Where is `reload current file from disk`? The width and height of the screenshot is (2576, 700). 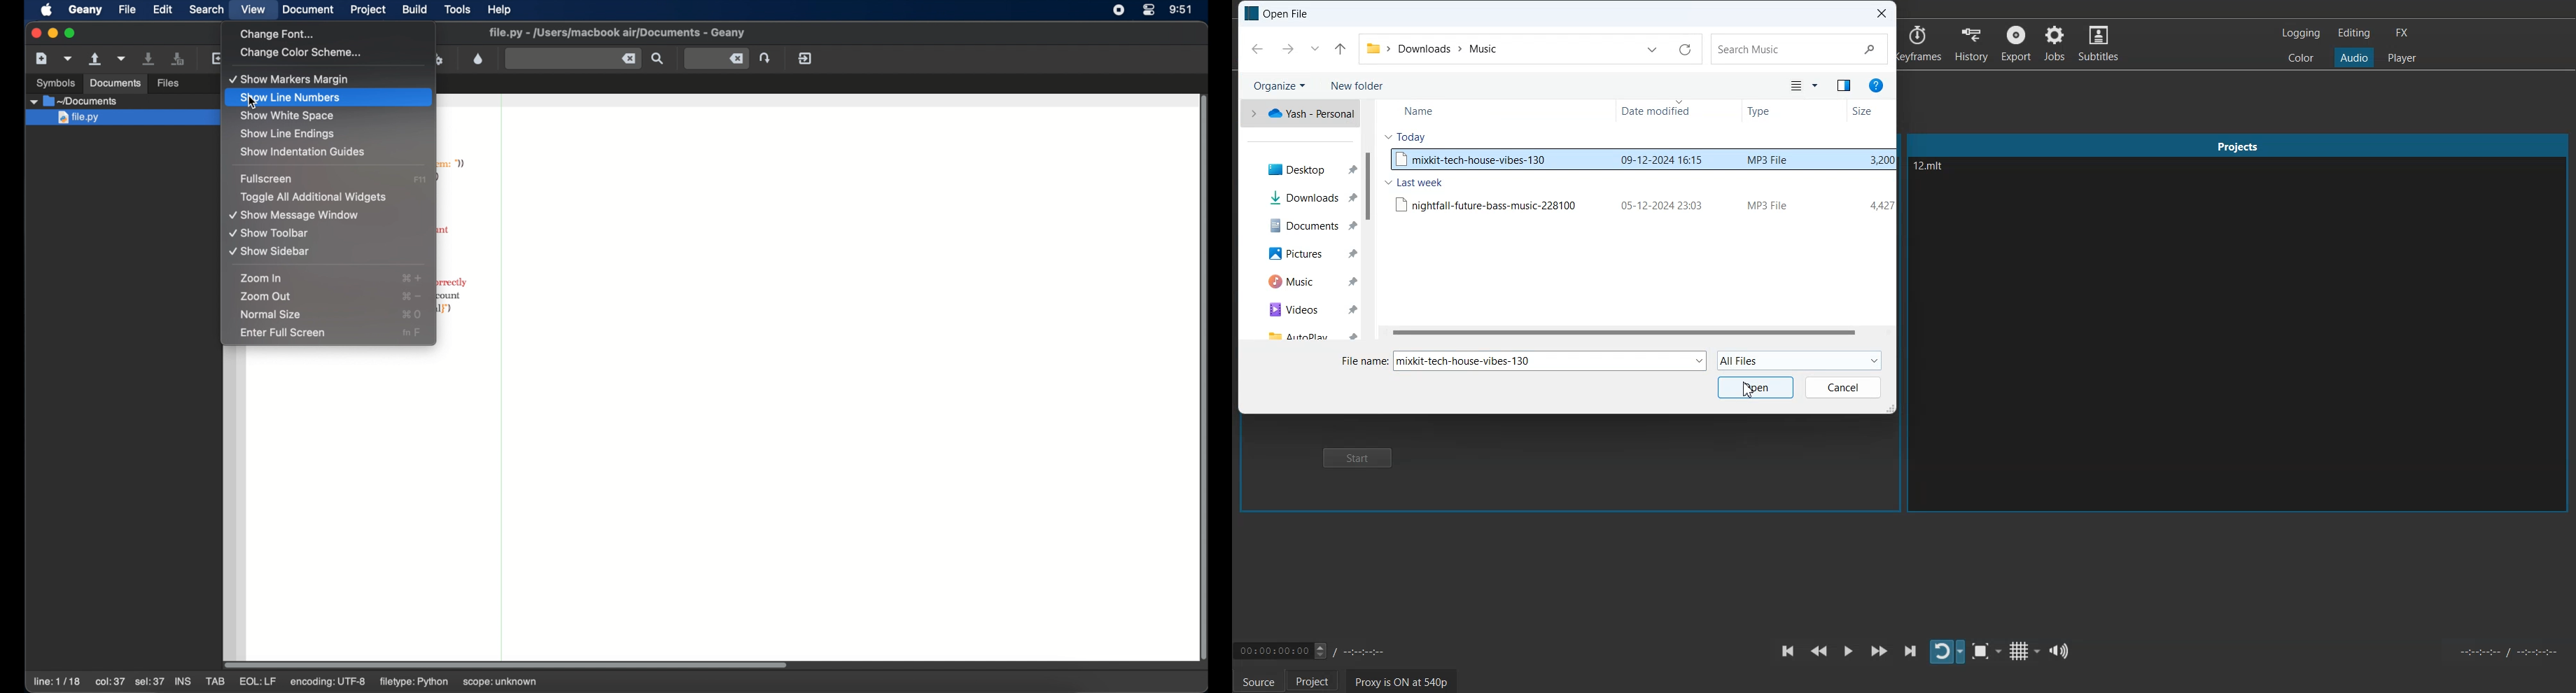 reload current file from disk is located at coordinates (218, 58).